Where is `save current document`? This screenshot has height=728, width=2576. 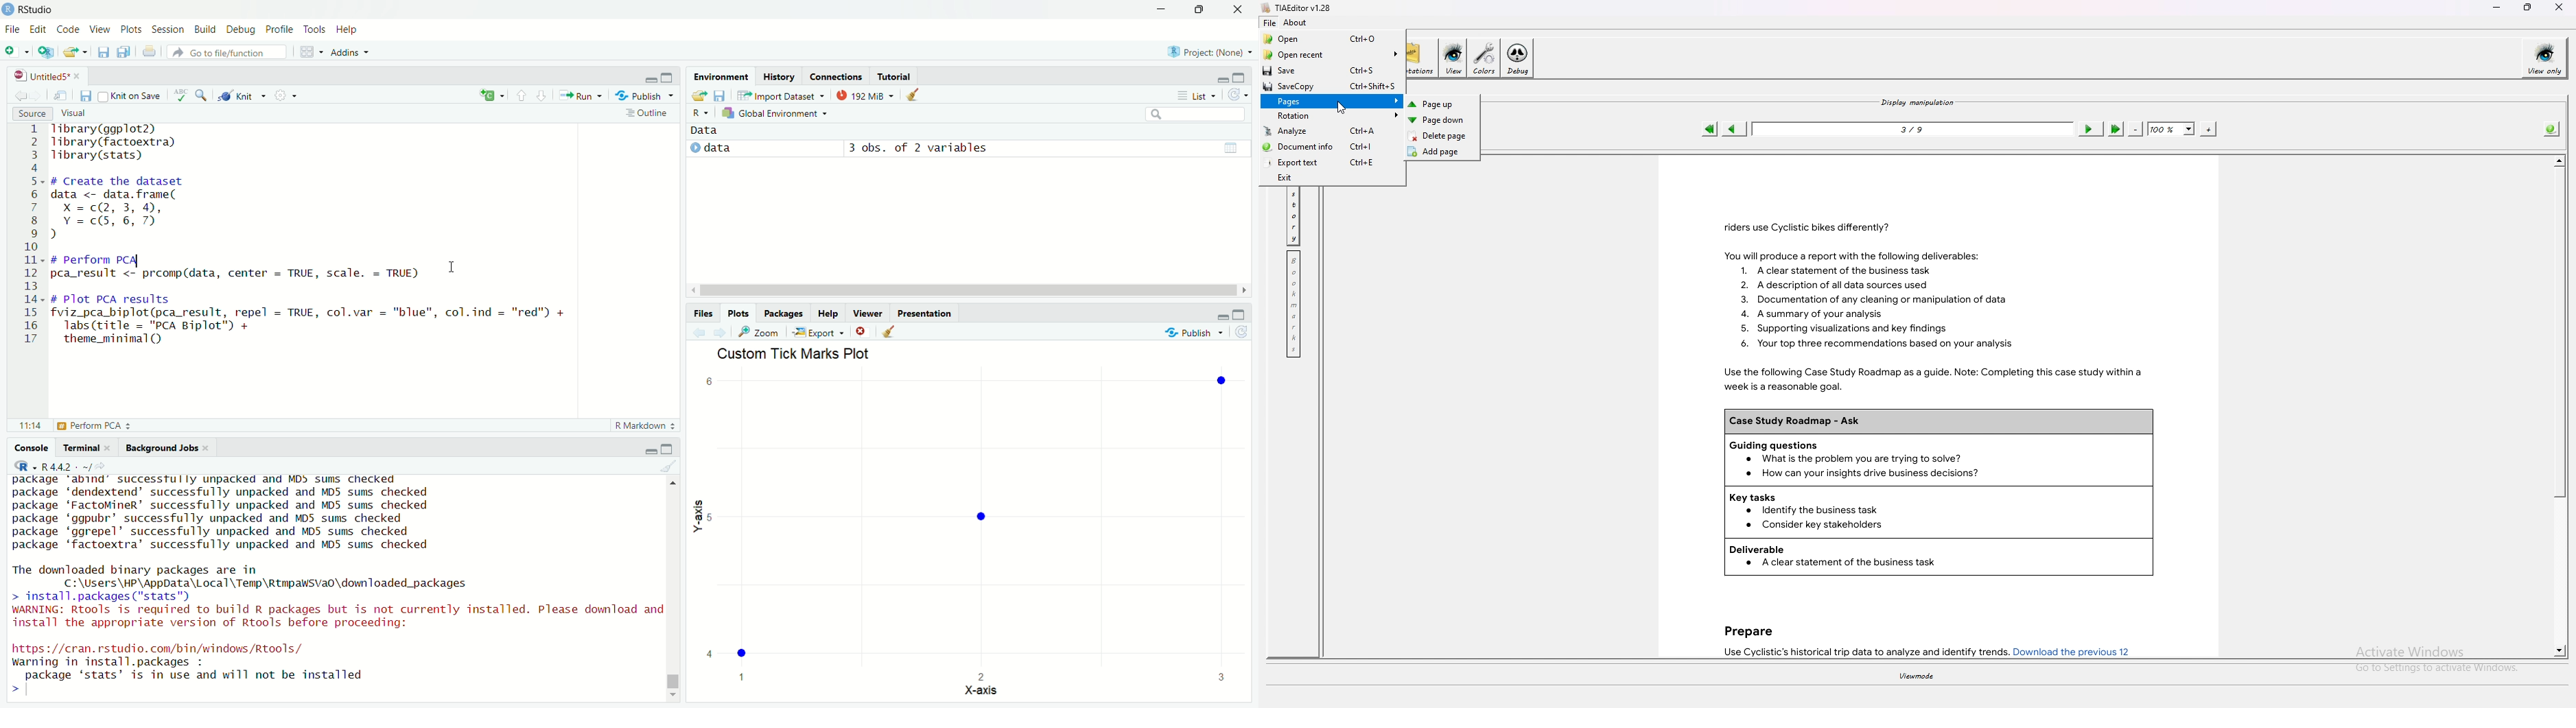 save current document is located at coordinates (103, 52).